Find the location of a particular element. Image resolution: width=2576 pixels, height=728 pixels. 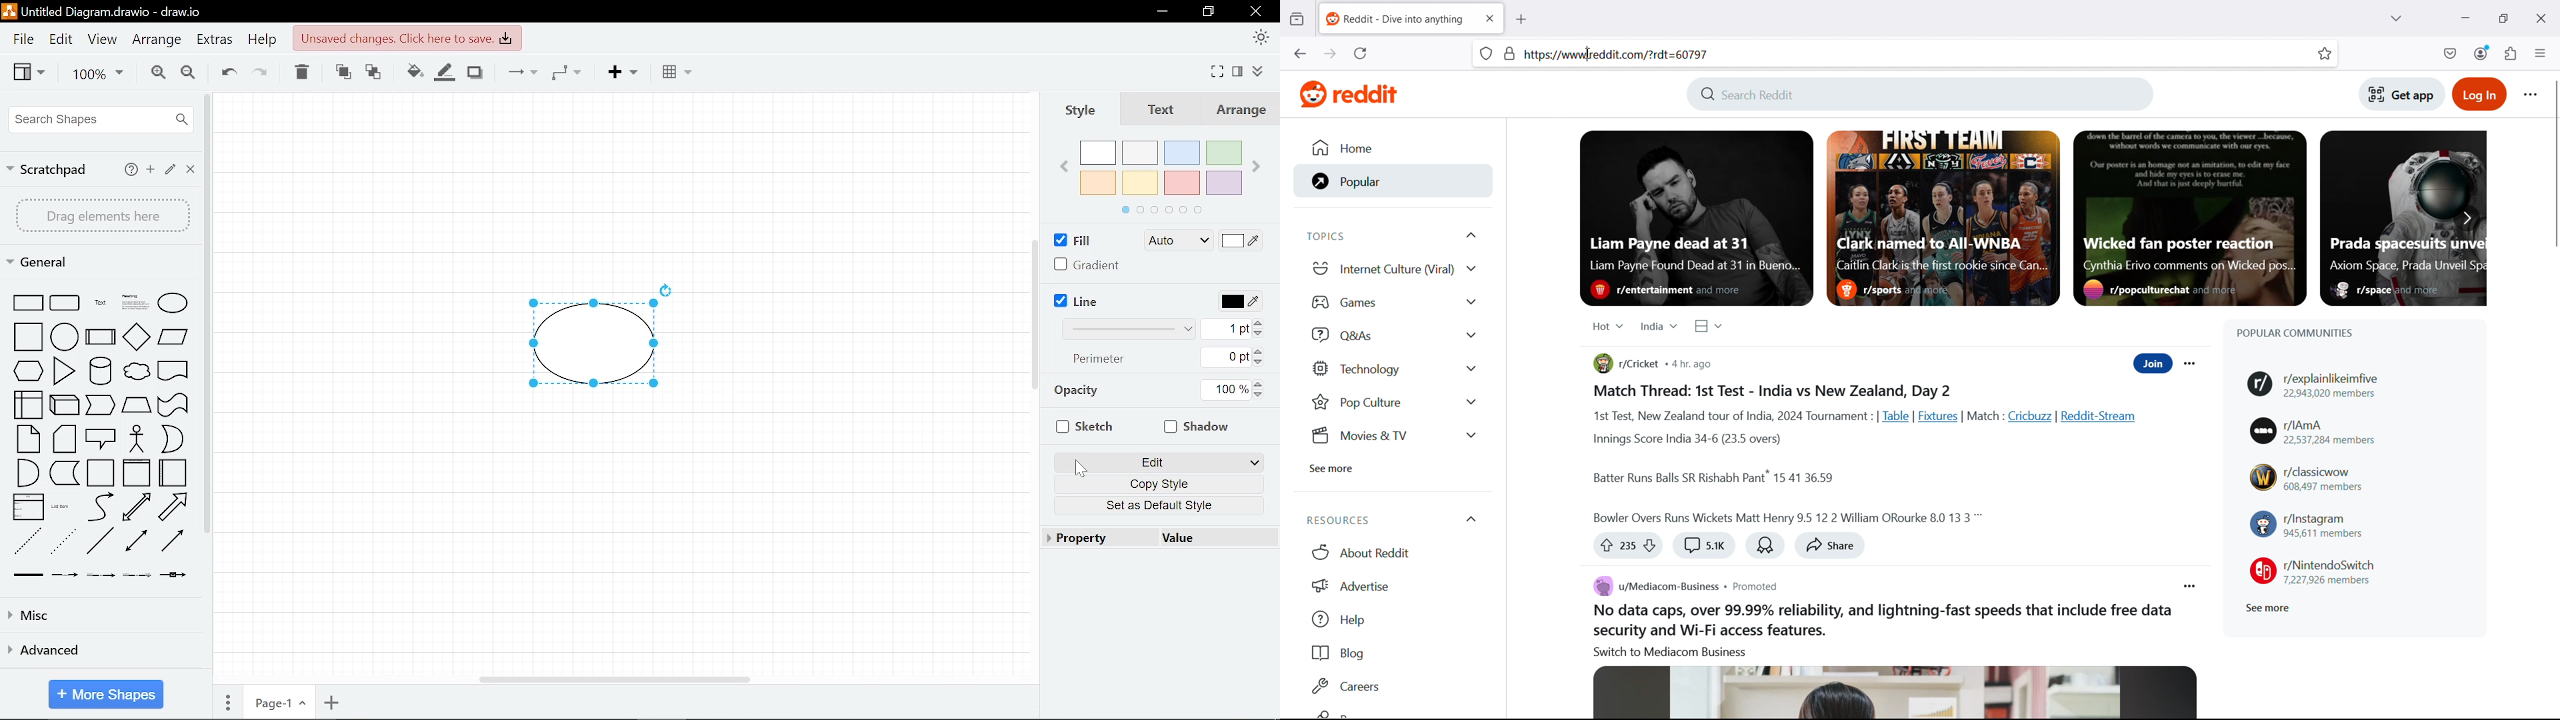

Featured post 2 is located at coordinates (1943, 217).